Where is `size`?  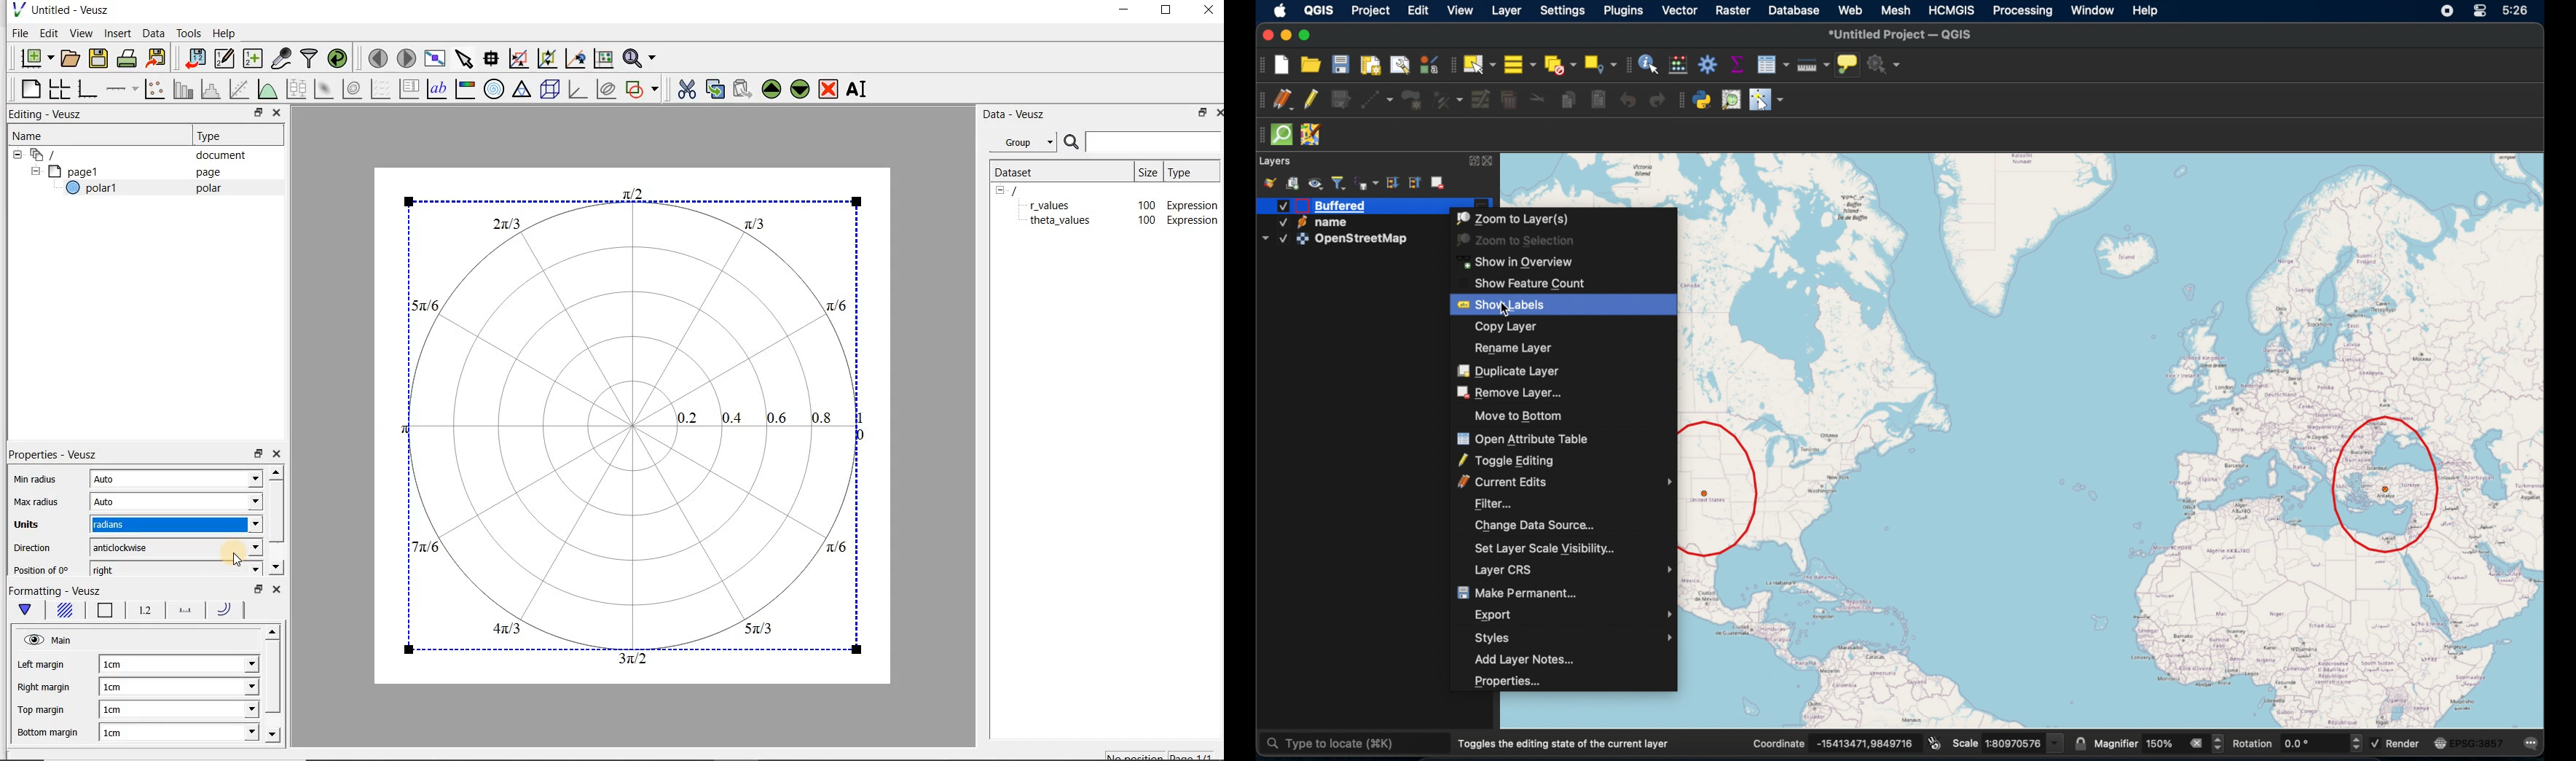
size is located at coordinates (1147, 170).